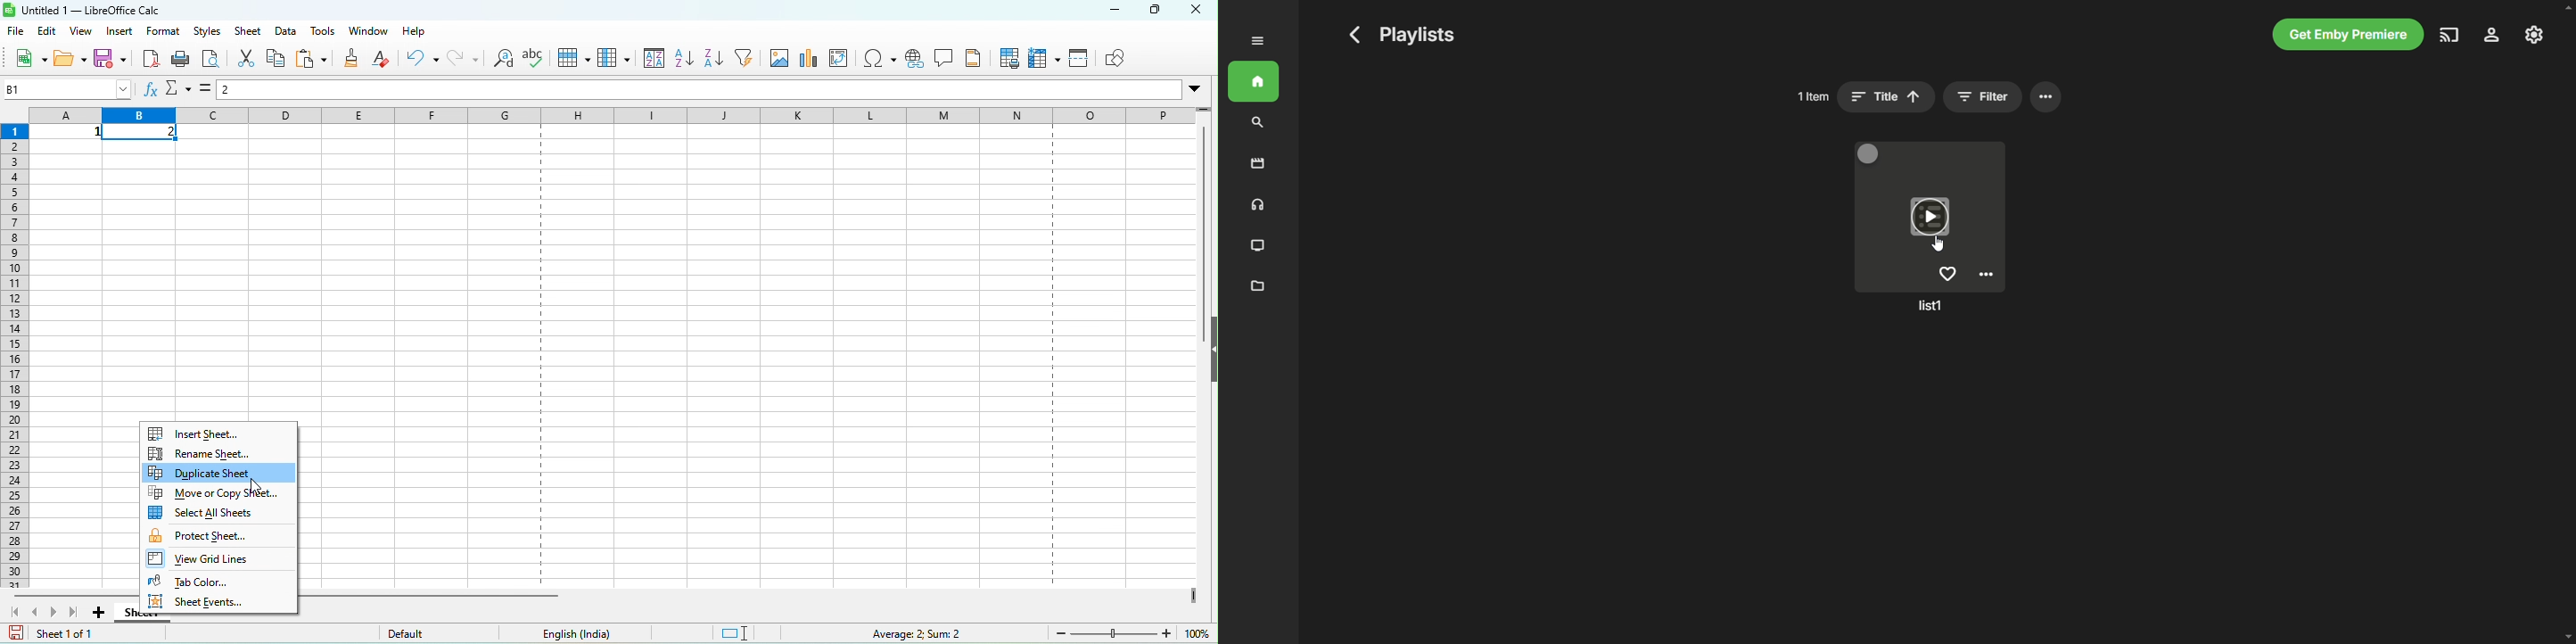 The height and width of the screenshot is (644, 2576). Describe the element at coordinates (1156, 12) in the screenshot. I see `maximize` at that location.